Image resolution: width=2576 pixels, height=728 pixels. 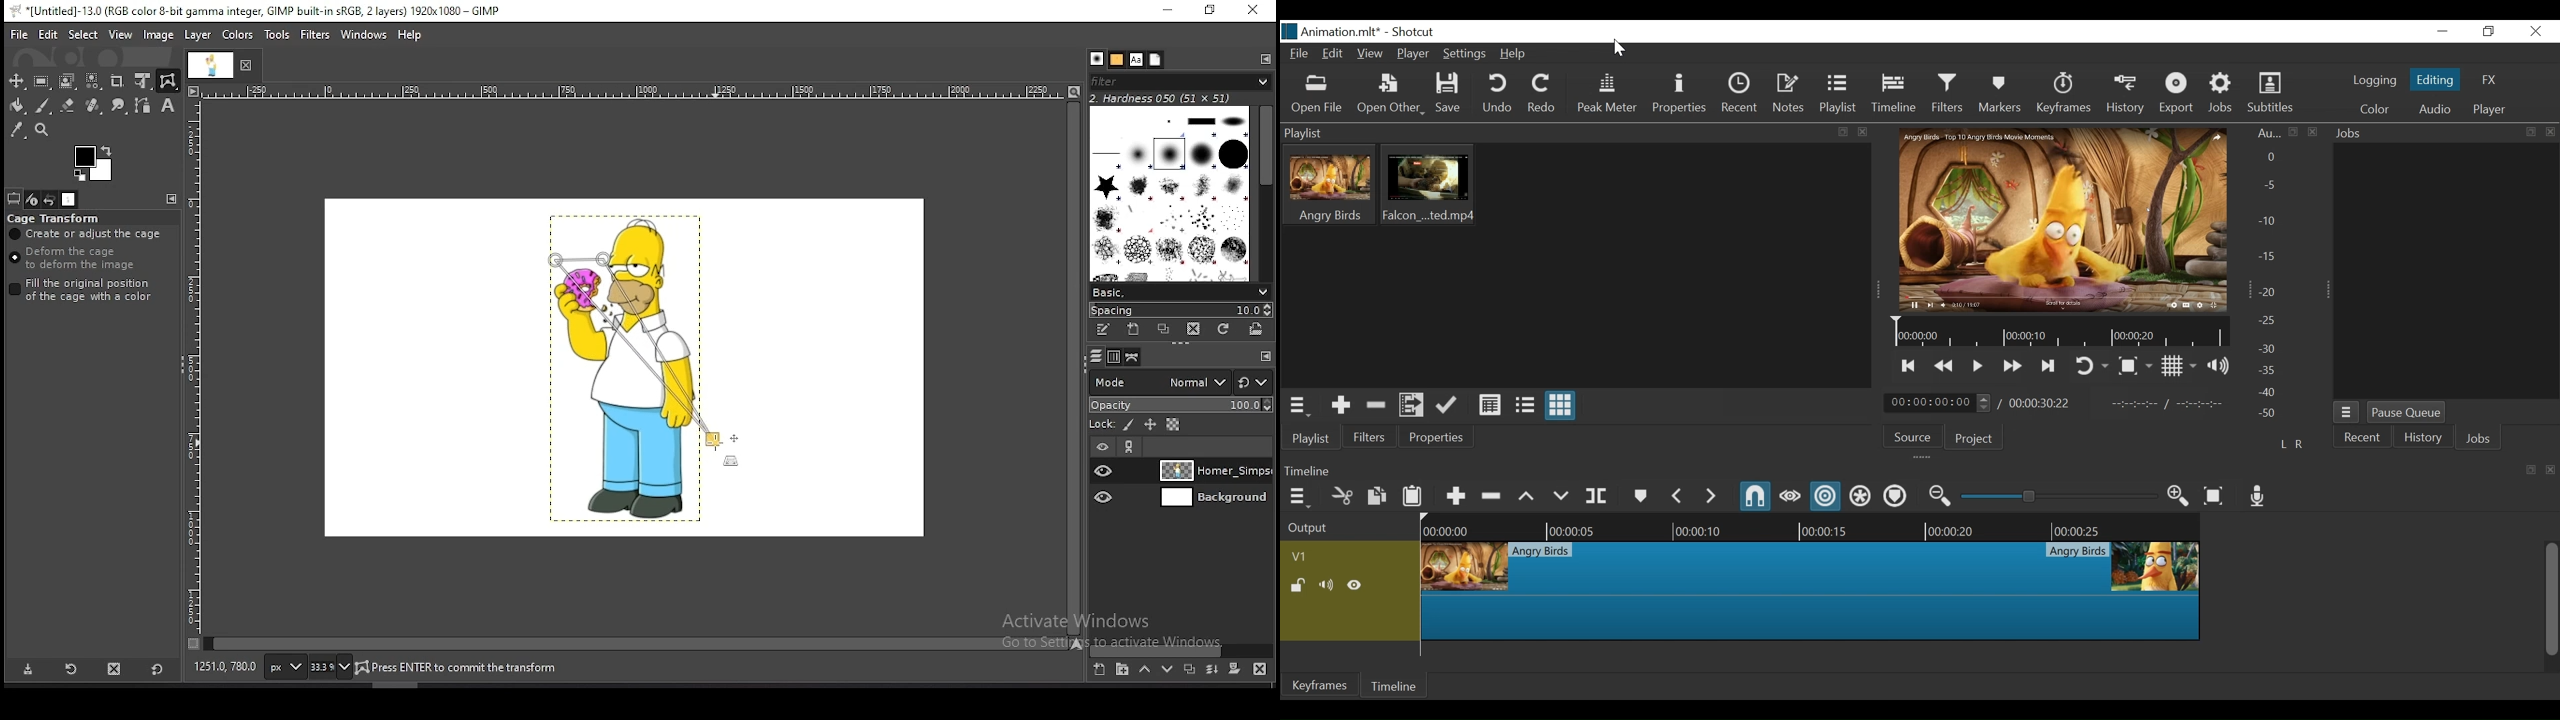 What do you see at coordinates (31, 199) in the screenshot?
I see `device status` at bounding box center [31, 199].